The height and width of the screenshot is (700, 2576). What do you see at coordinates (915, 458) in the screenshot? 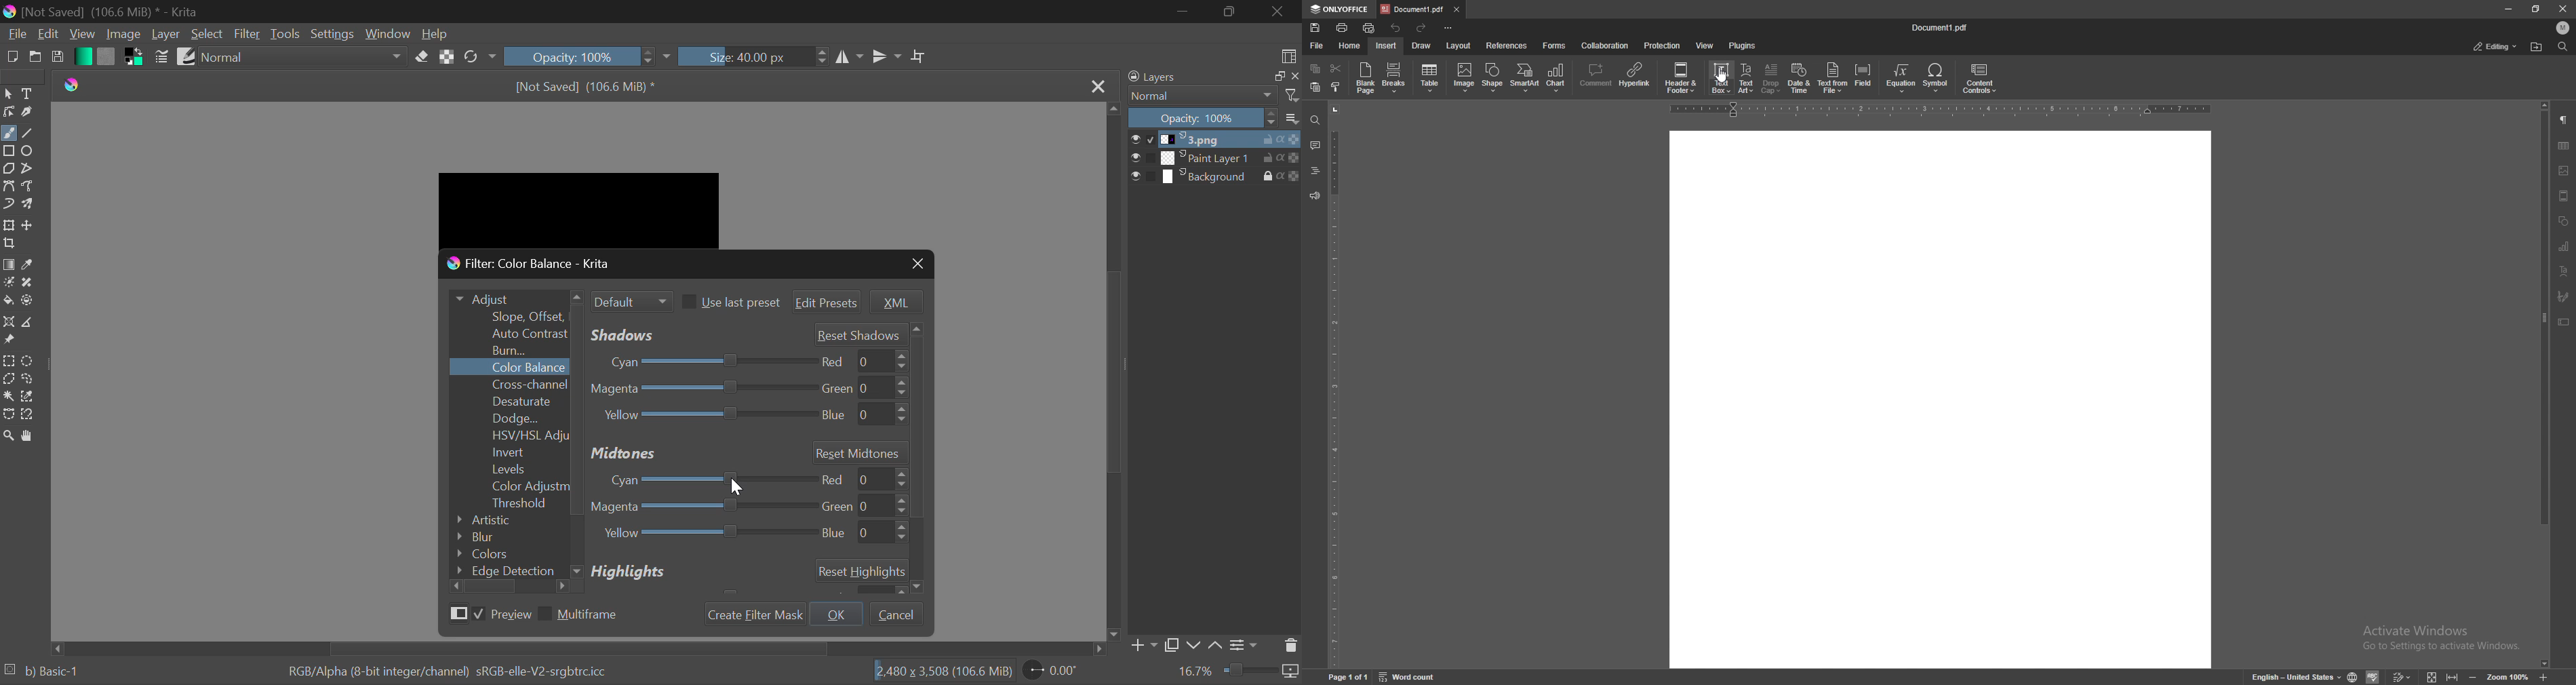
I see `` at bounding box center [915, 458].